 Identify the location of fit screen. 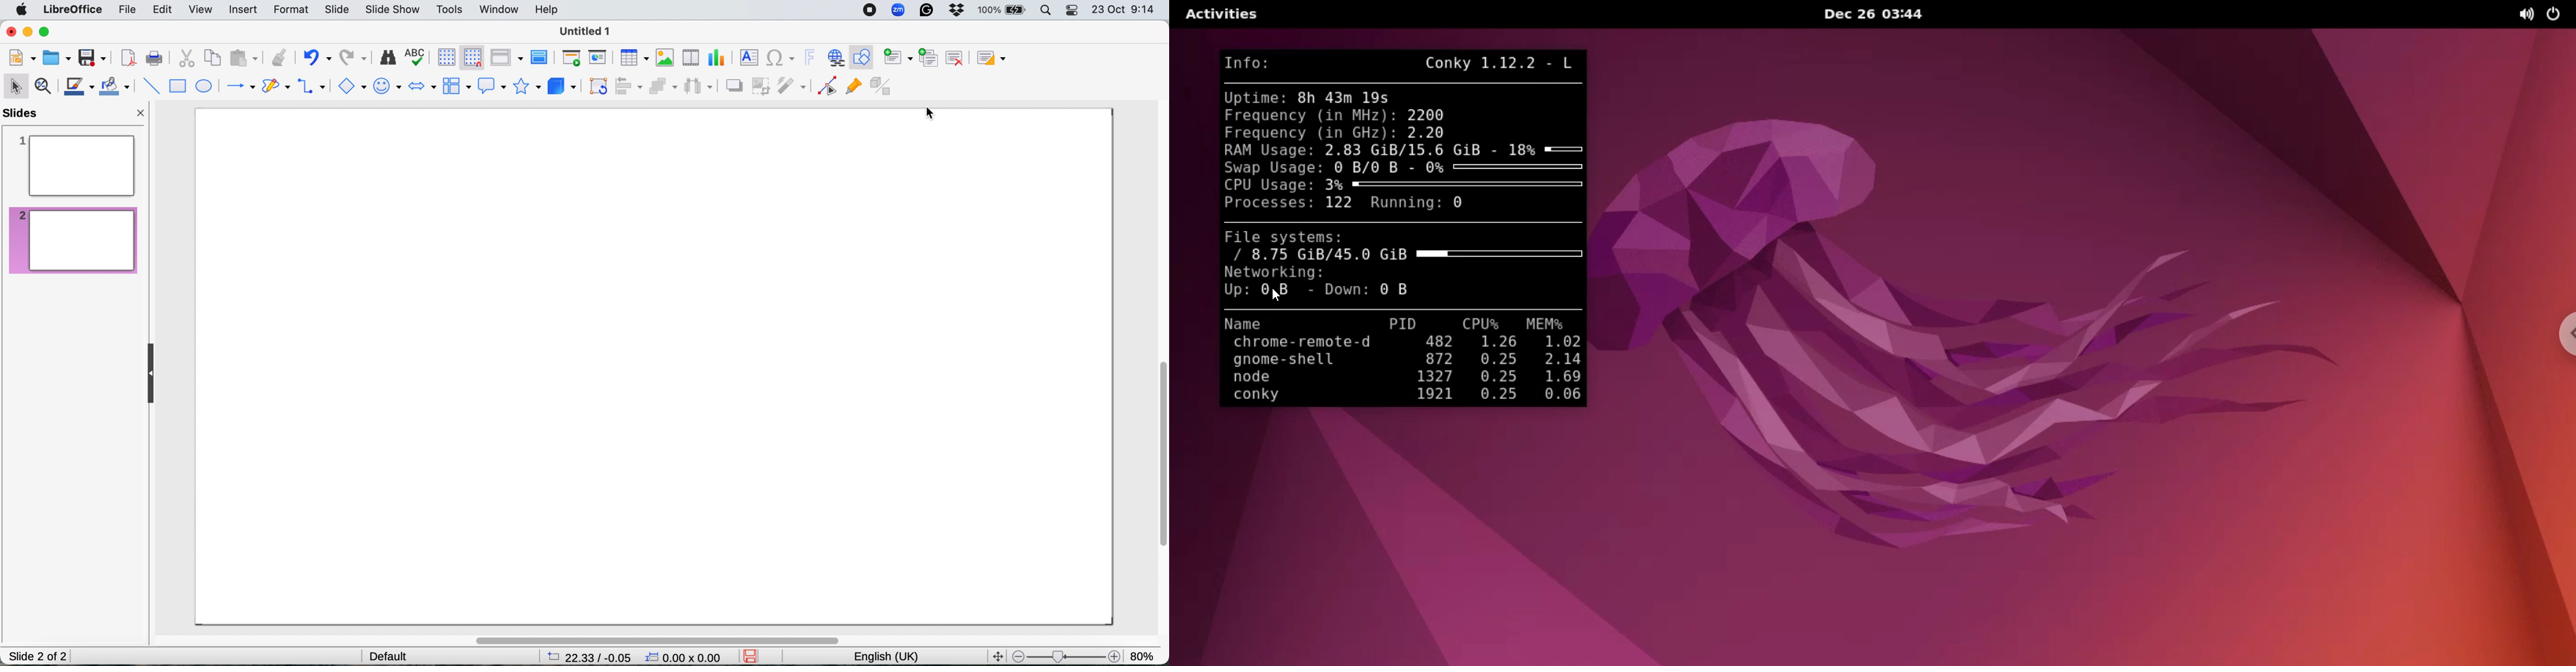
(997, 655).